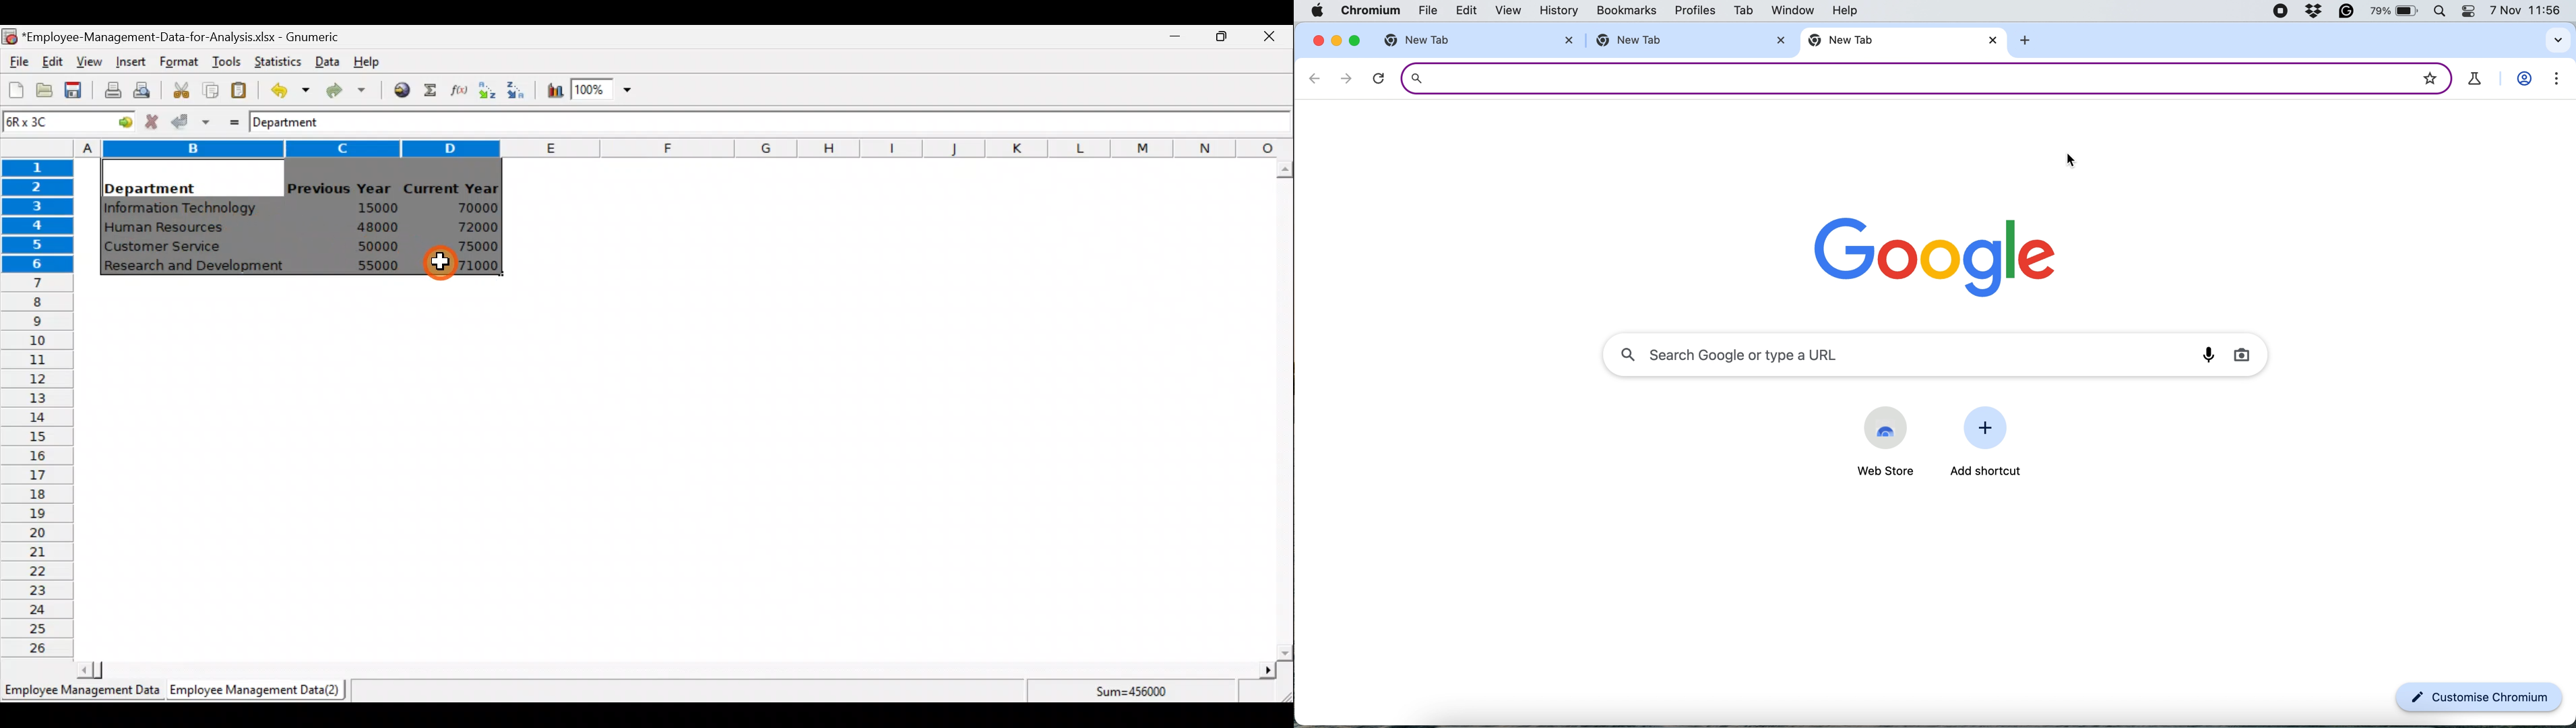  Describe the element at coordinates (2526, 12) in the screenshot. I see `7 nov 11:56` at that location.